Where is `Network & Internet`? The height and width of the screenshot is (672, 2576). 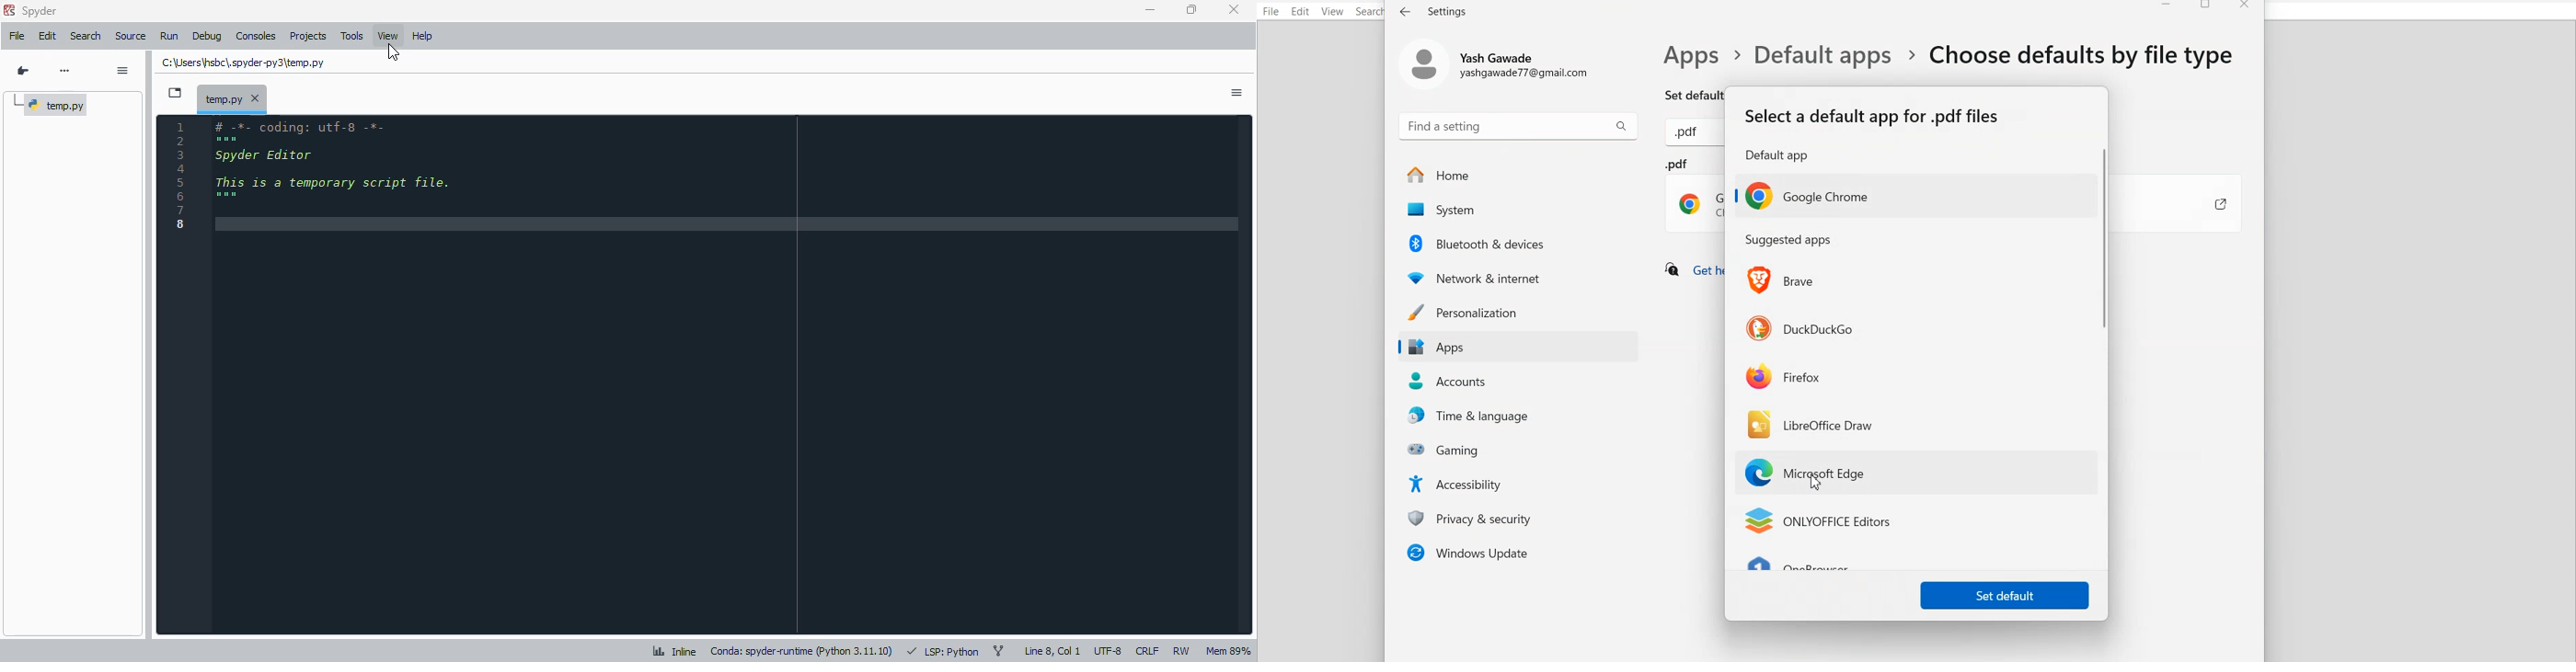 Network & Internet is located at coordinates (1519, 276).